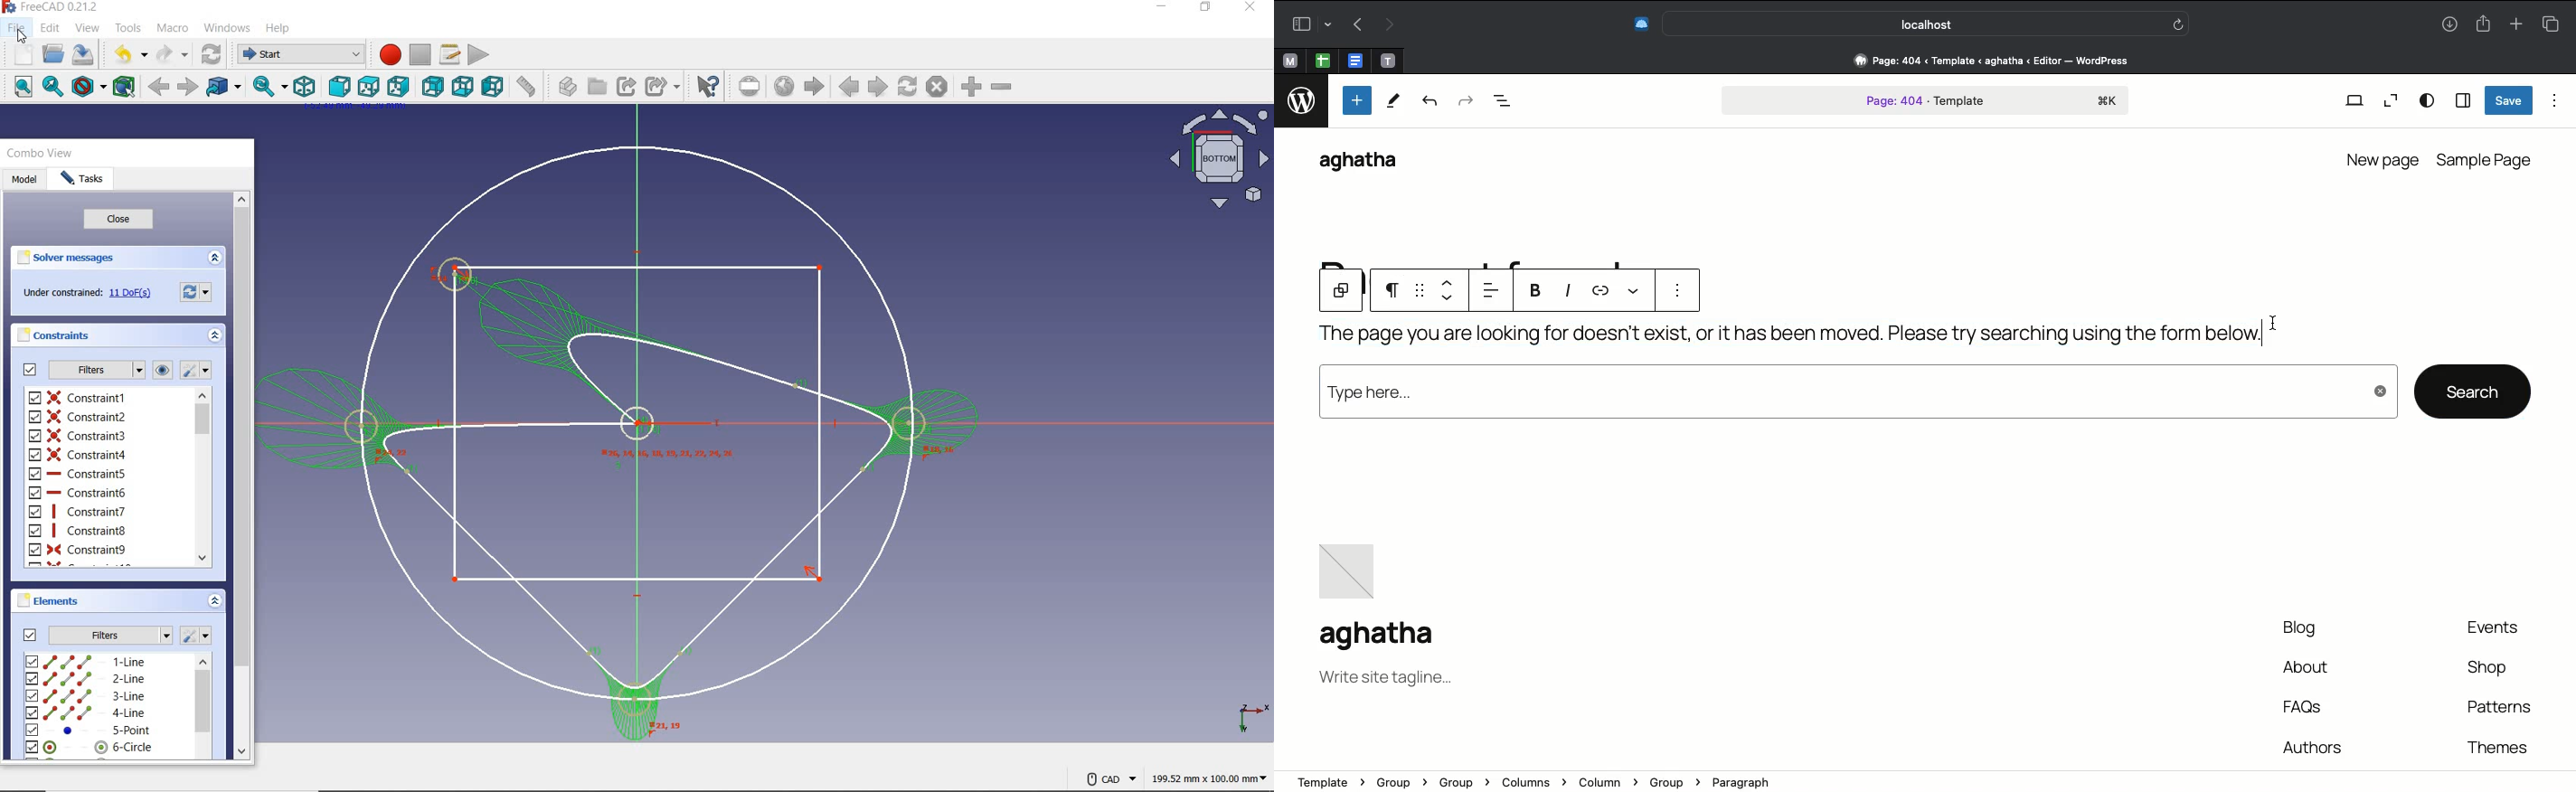  I want to click on constraint7, so click(77, 511).